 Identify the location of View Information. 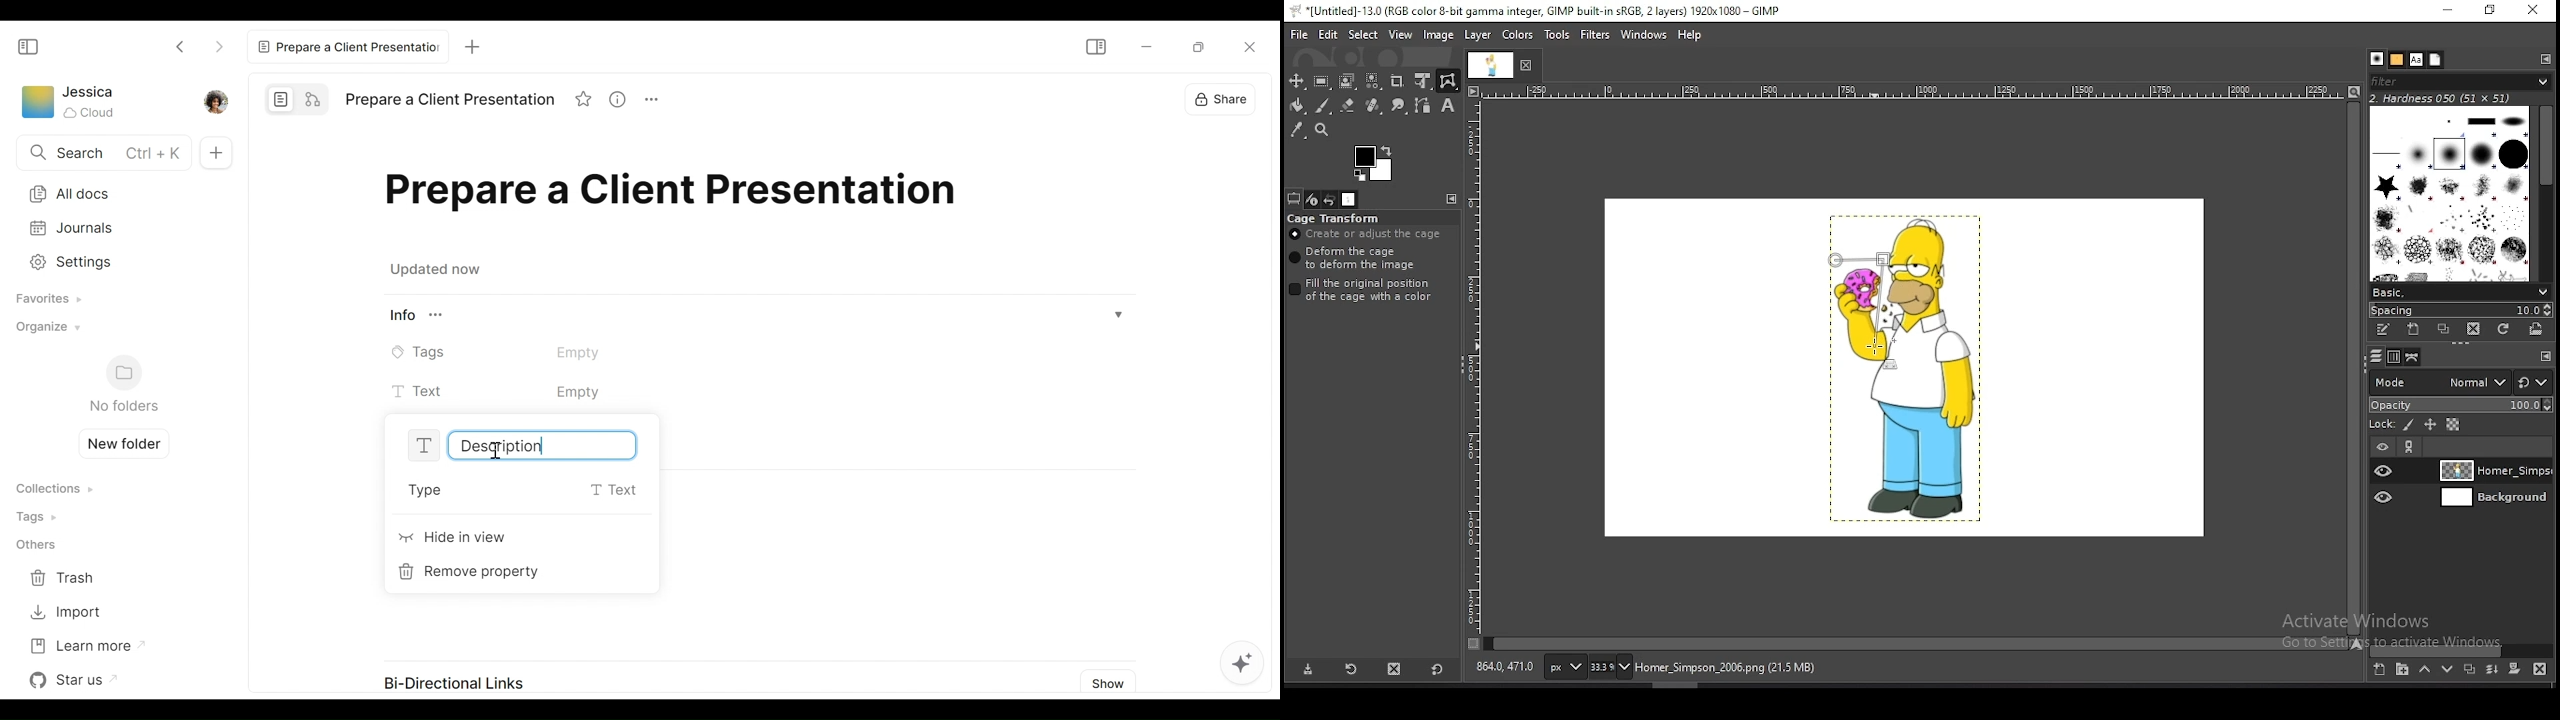
(757, 317).